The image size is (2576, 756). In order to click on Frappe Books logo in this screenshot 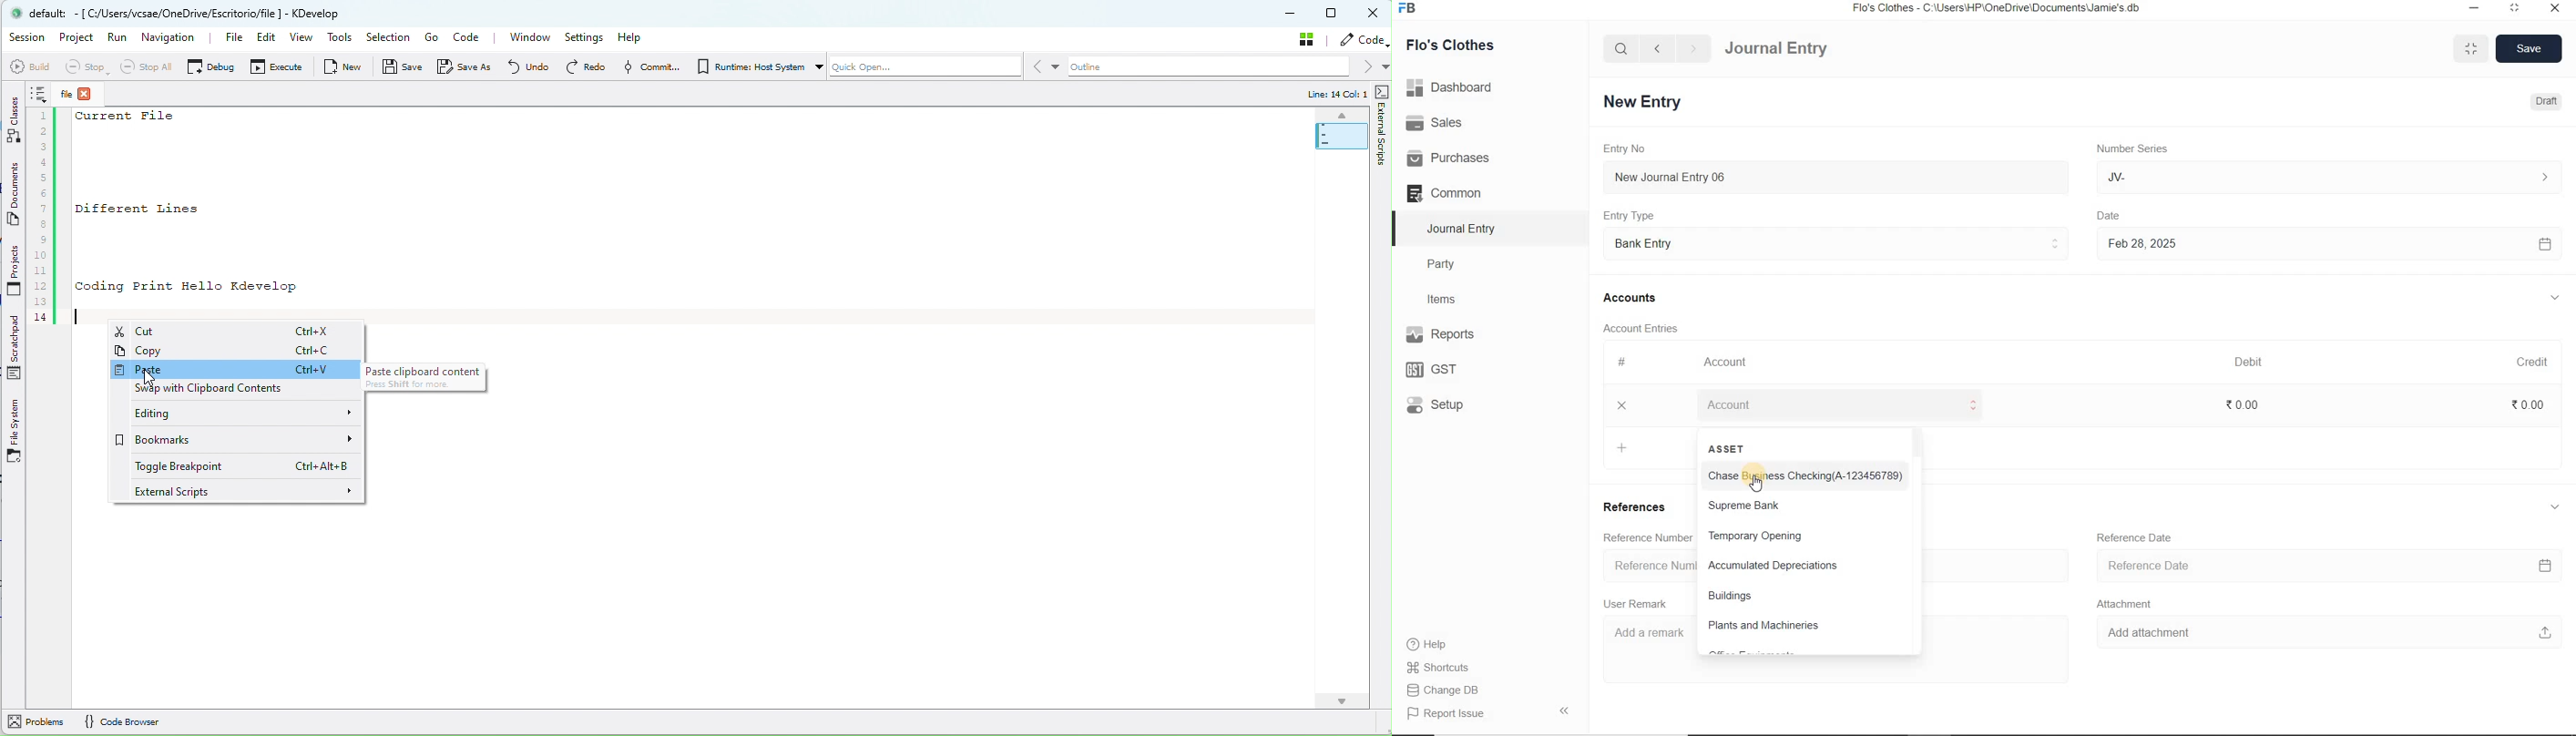, I will do `click(1410, 10)`.